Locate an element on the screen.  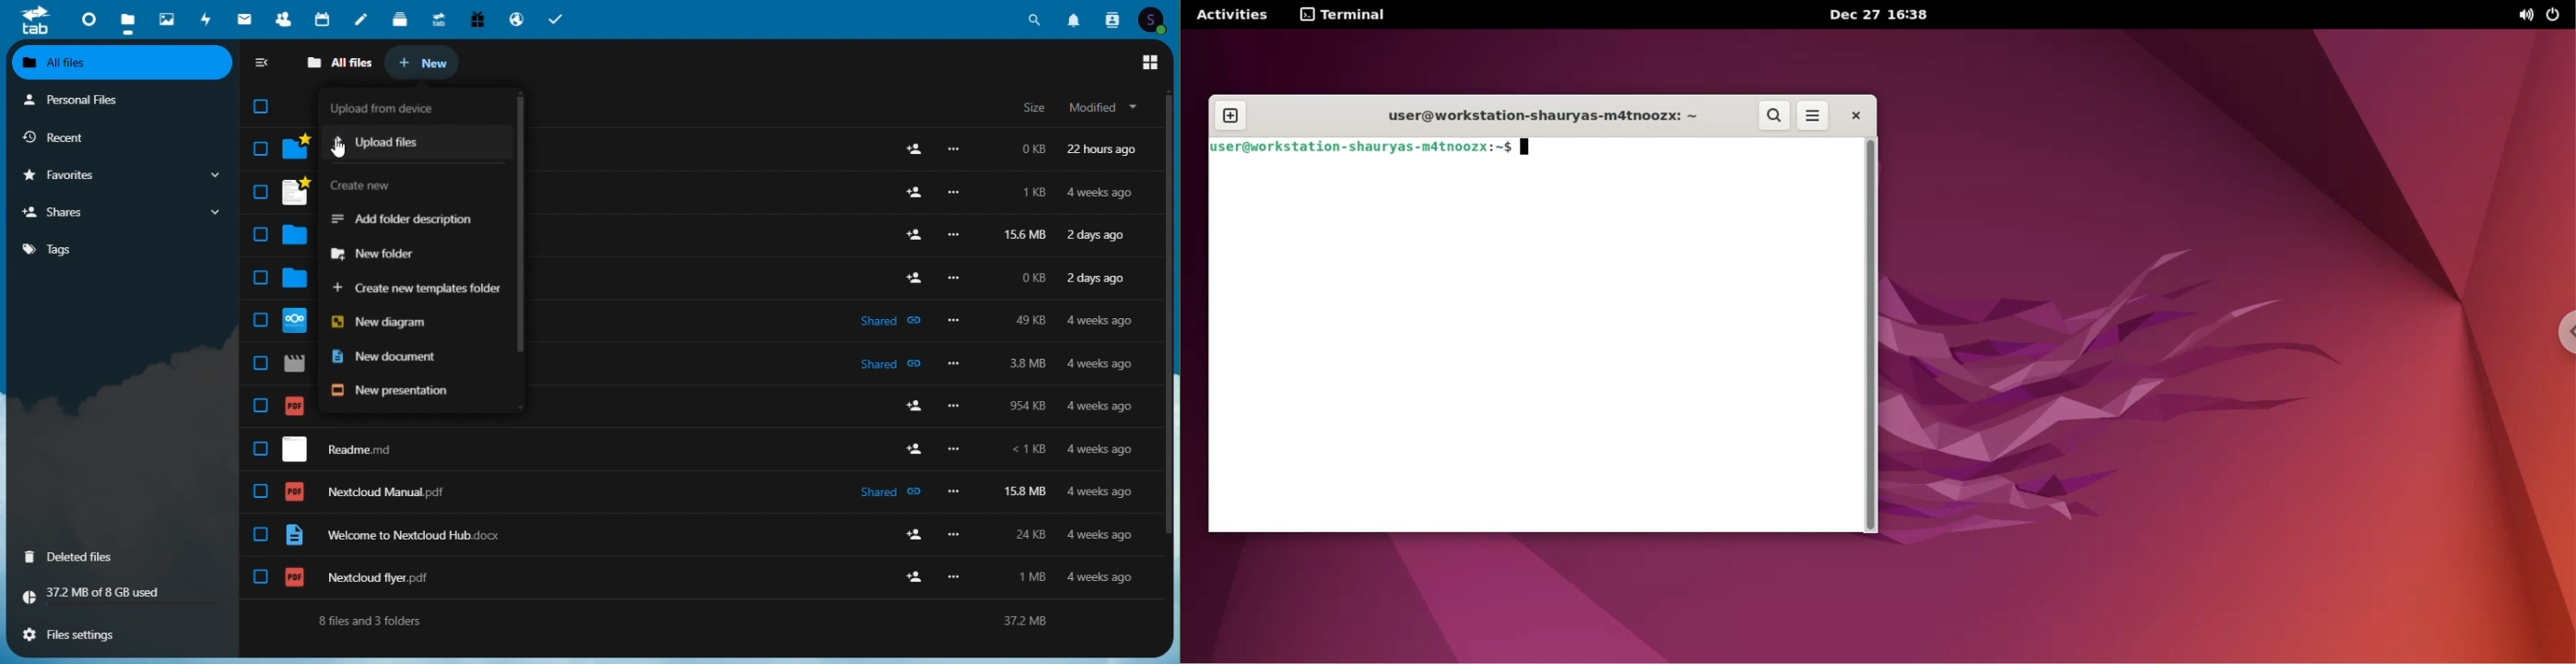
files is located at coordinates (127, 19).